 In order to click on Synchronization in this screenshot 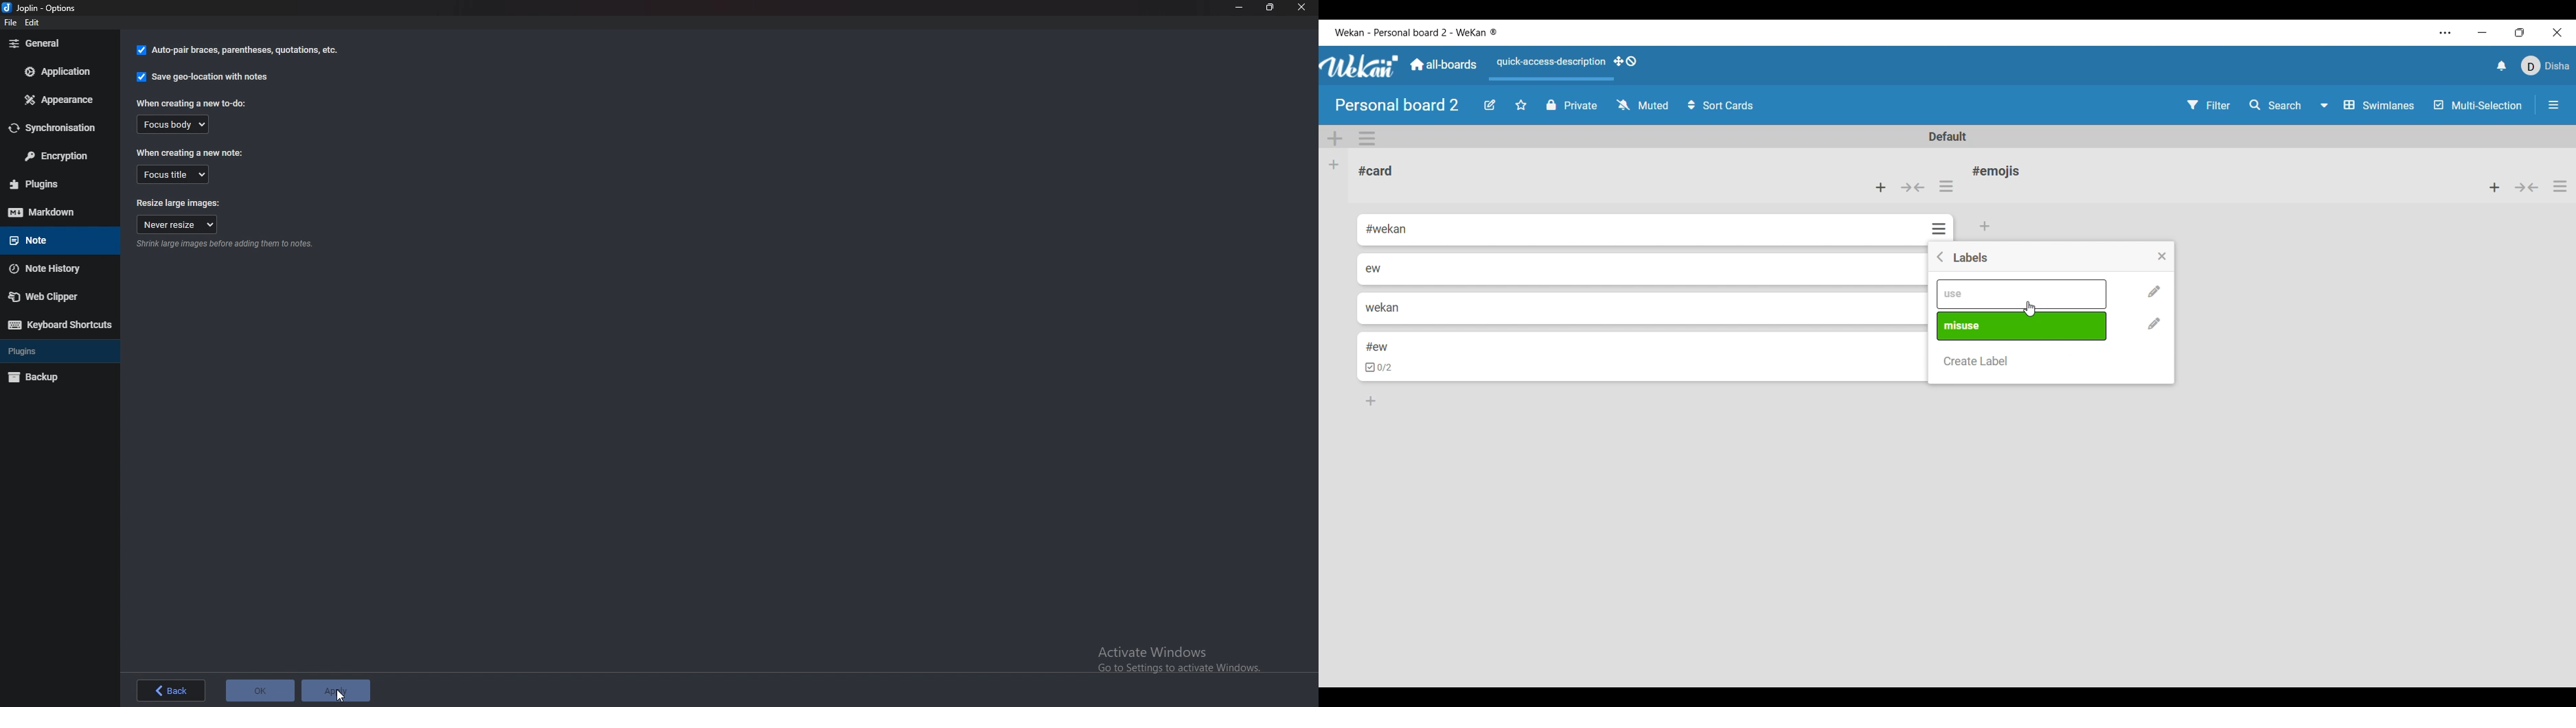, I will do `click(59, 128)`.